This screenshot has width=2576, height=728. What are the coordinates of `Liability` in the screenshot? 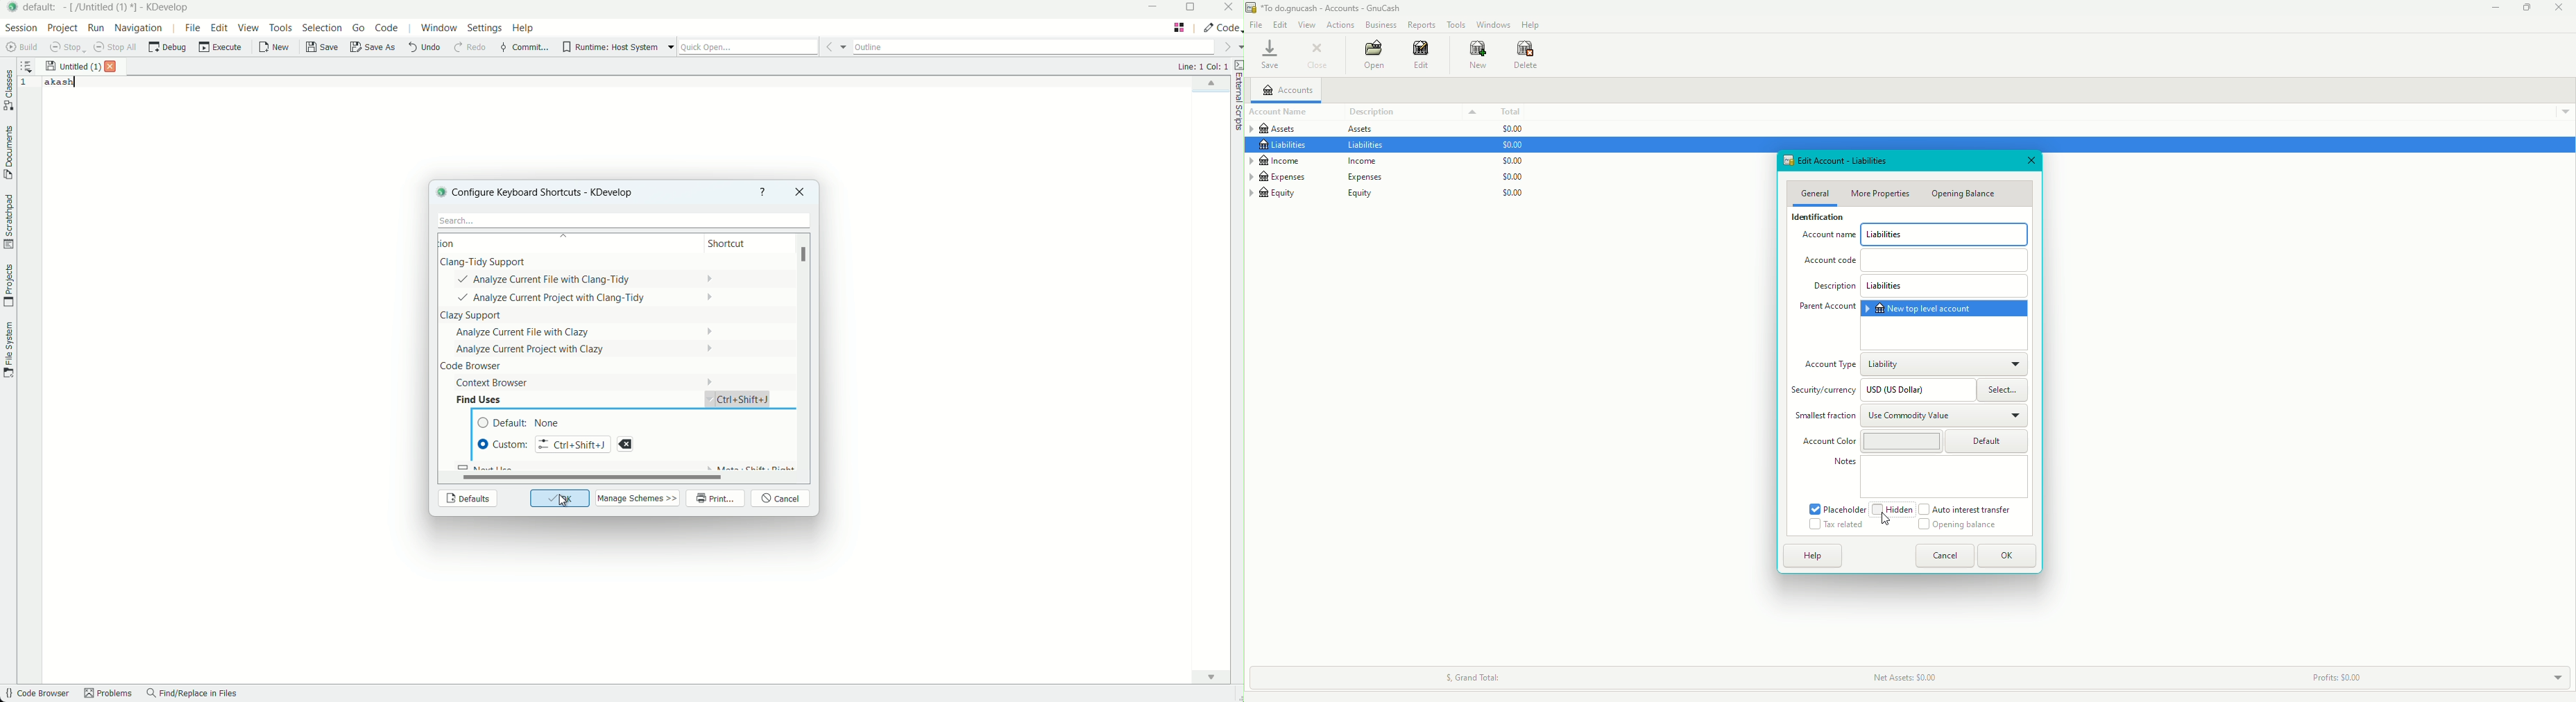 It's located at (1946, 363).